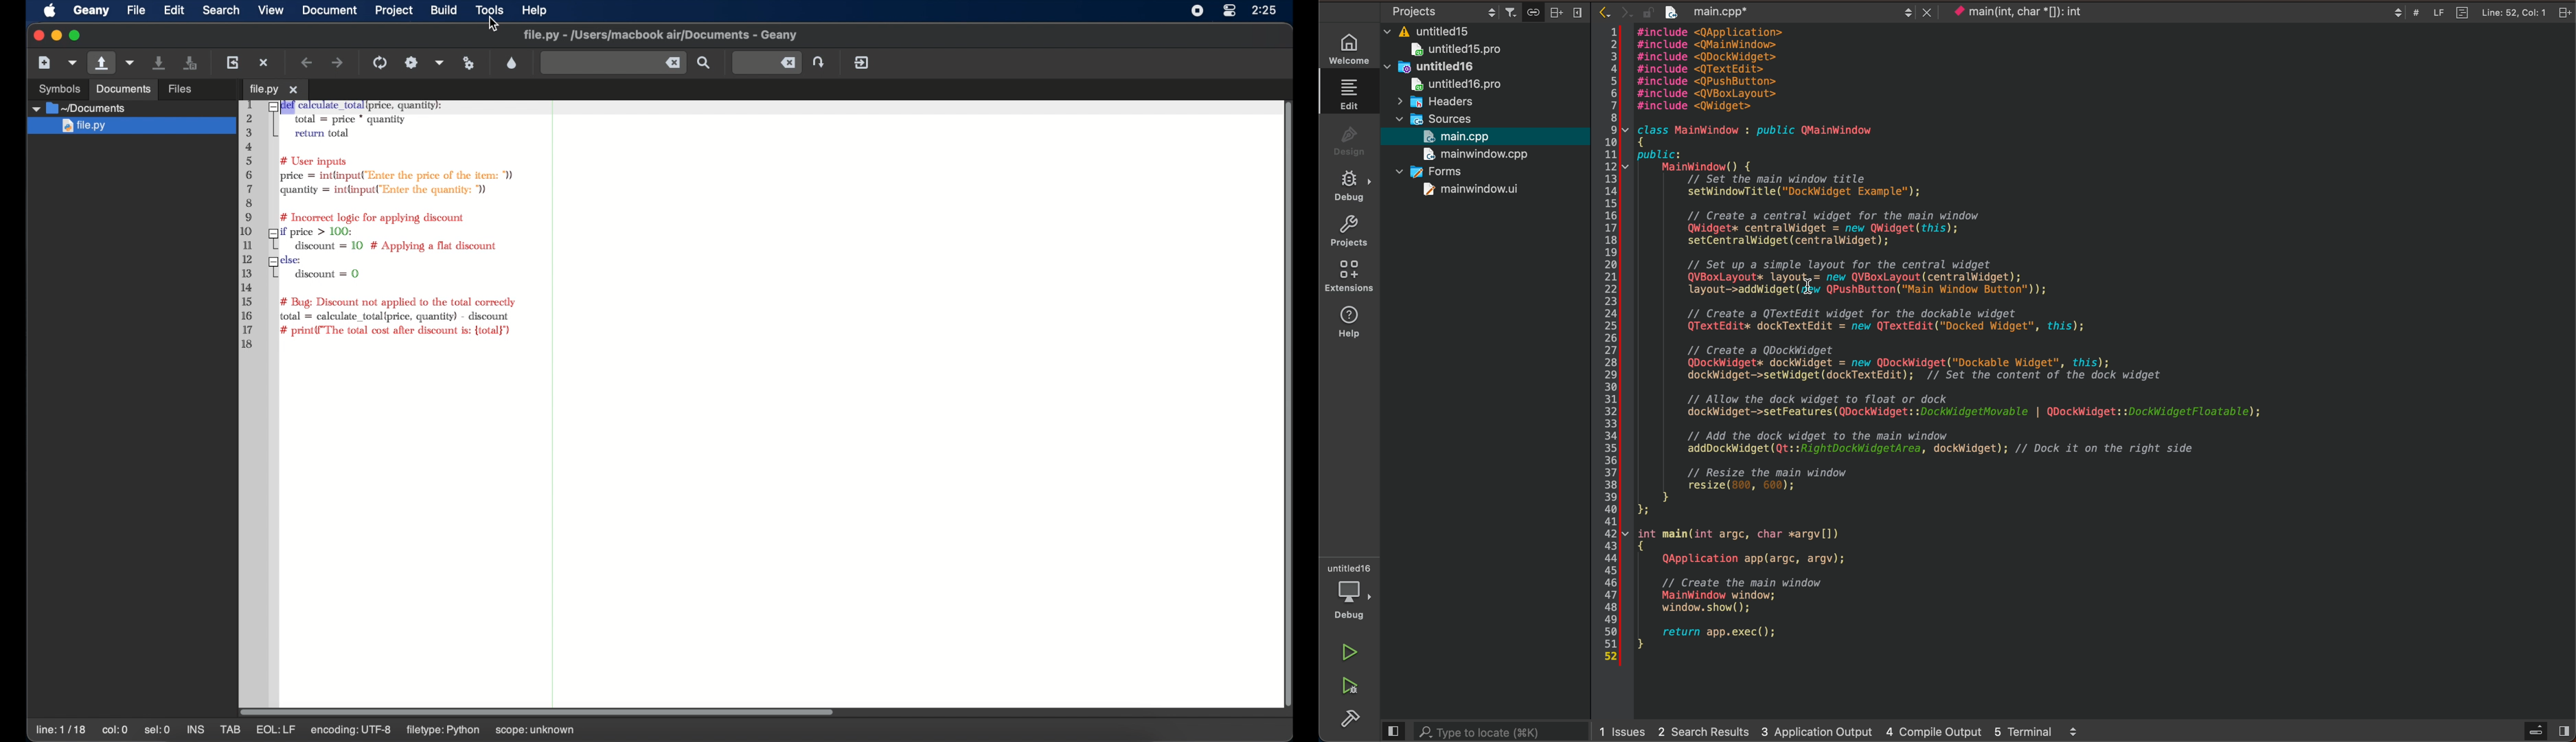 Image resolution: width=2576 pixels, height=756 pixels. What do you see at coordinates (1355, 719) in the screenshot?
I see `build` at bounding box center [1355, 719].